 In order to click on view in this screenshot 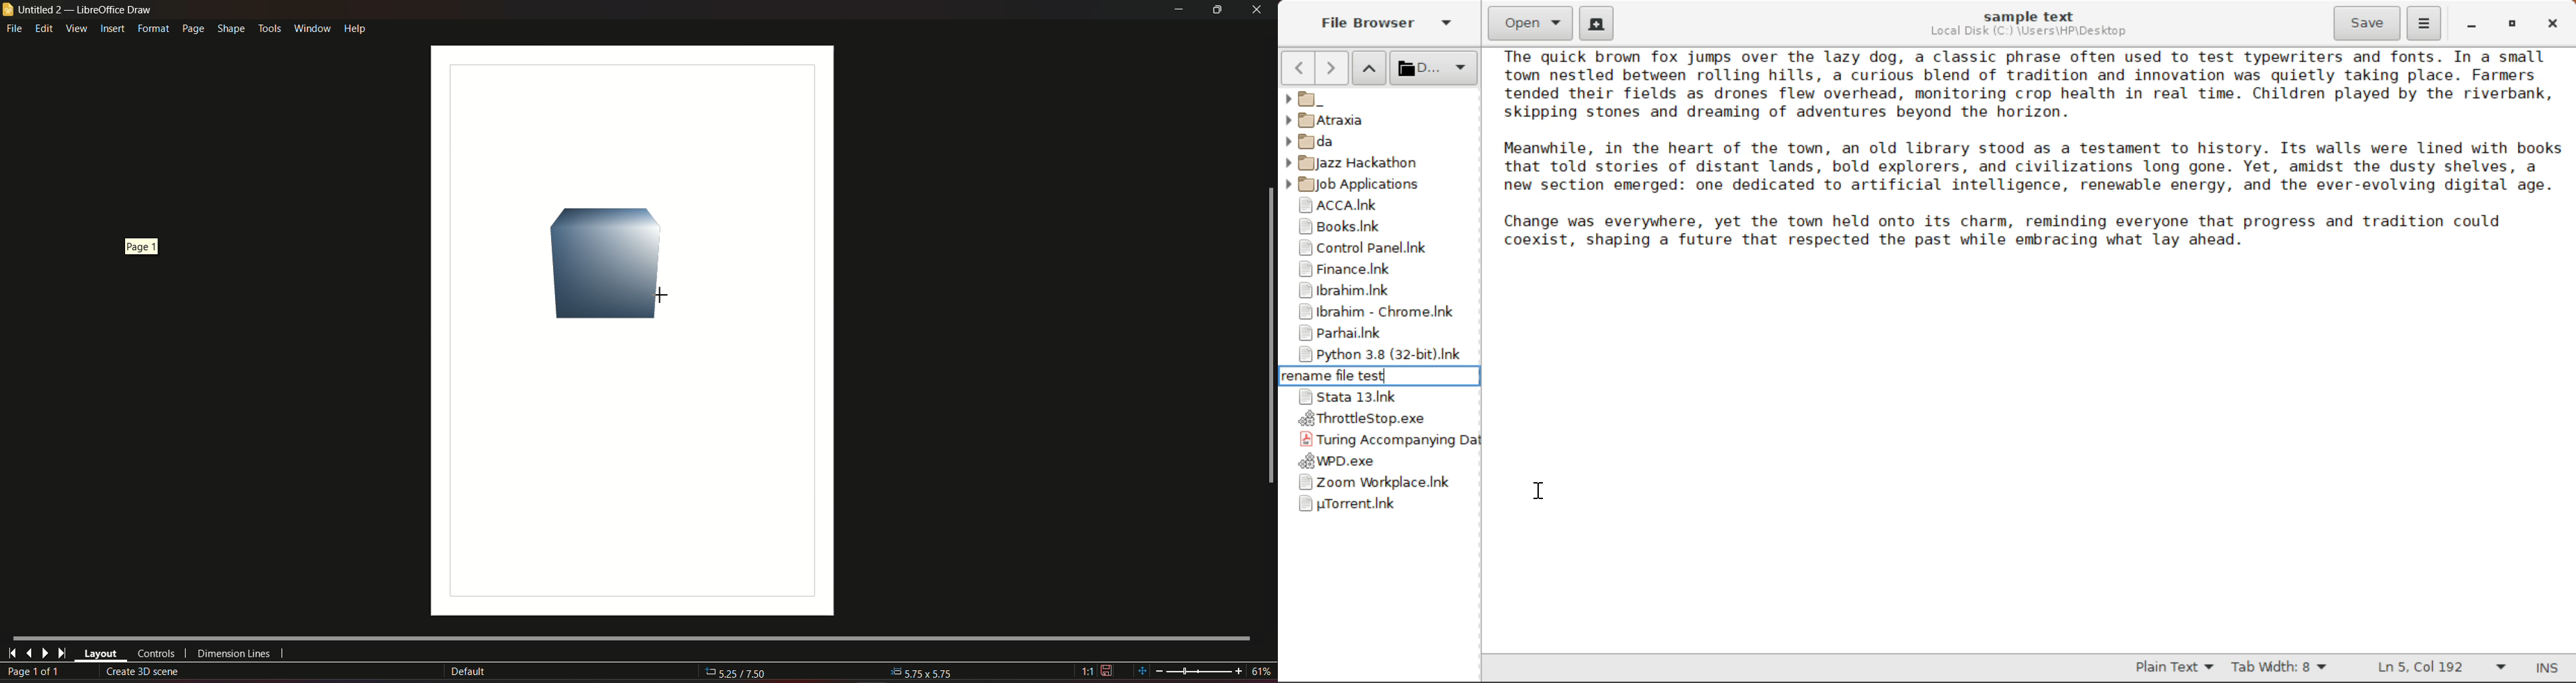, I will do `click(76, 28)`.